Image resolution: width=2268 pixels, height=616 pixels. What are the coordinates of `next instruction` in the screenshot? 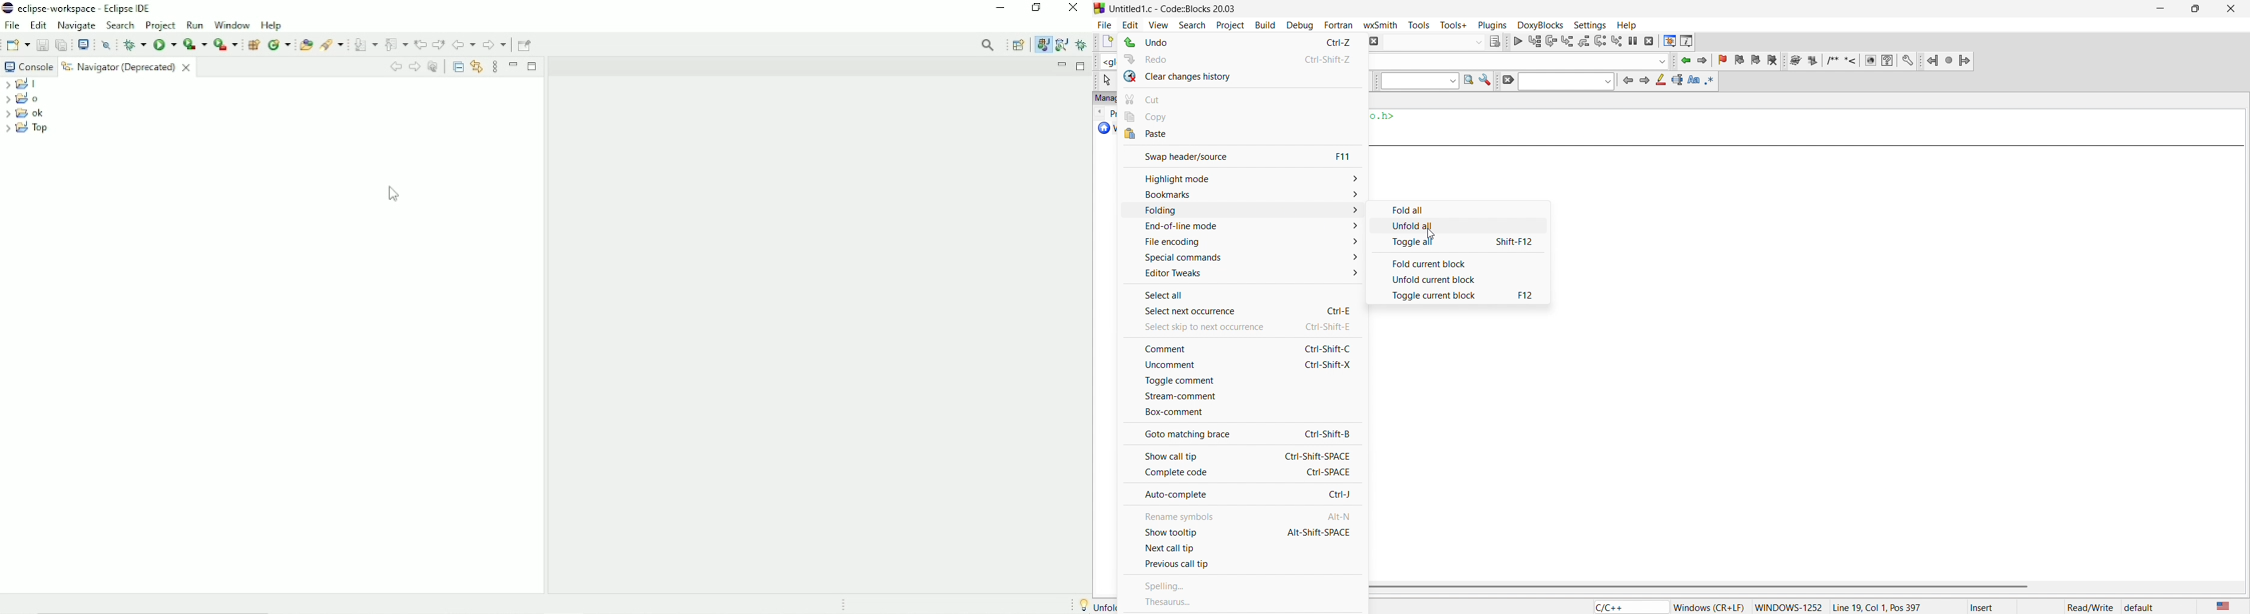 It's located at (1600, 40).